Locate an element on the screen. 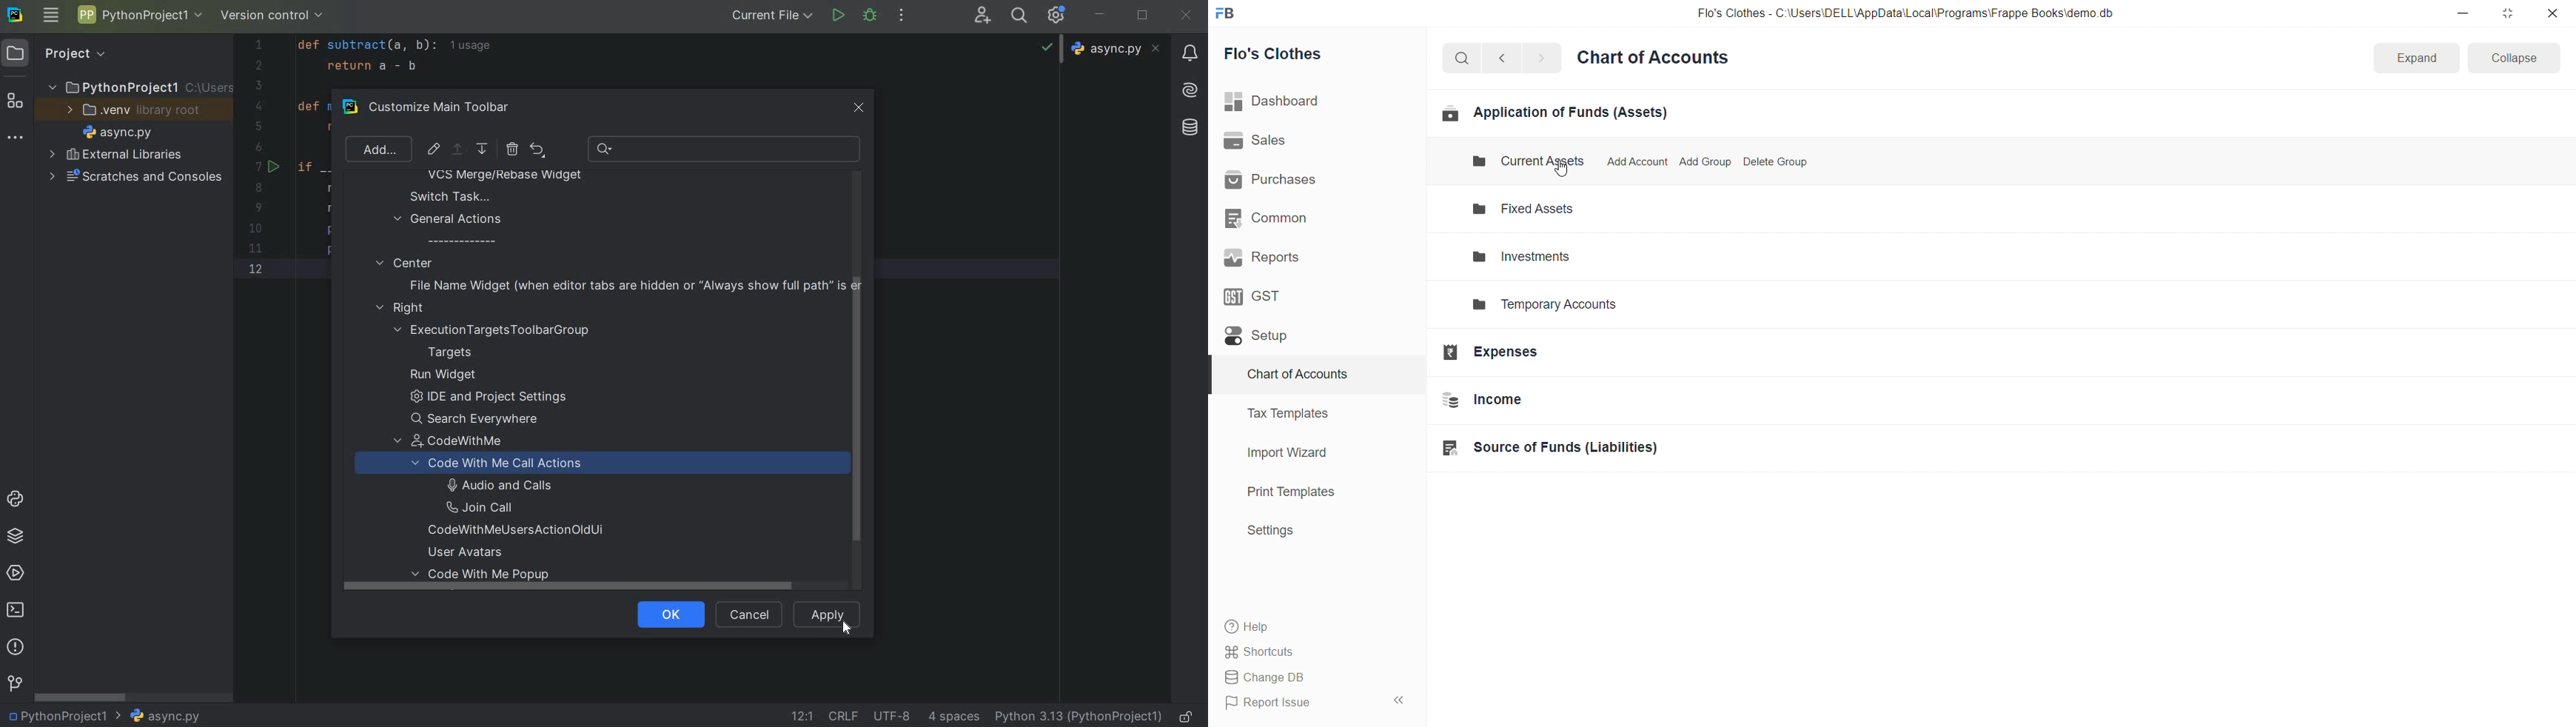 This screenshot has height=728, width=2576. Chart of Accounts is located at coordinates (1657, 58).